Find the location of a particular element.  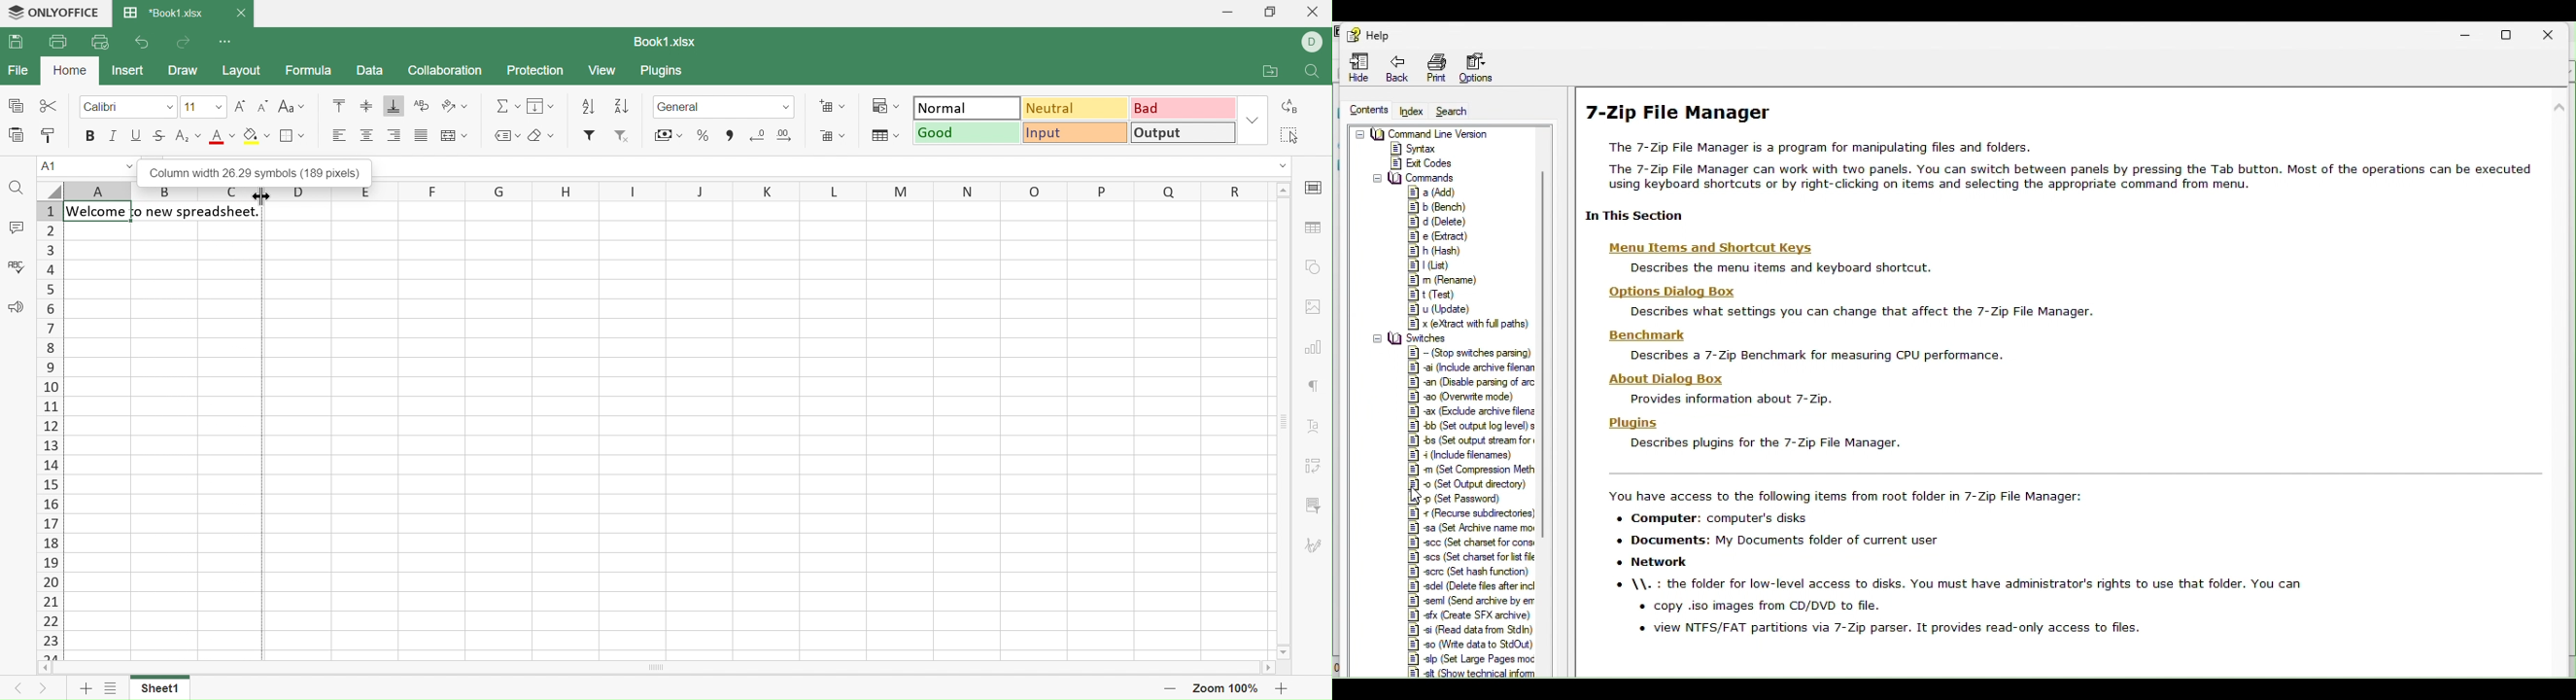

Extract is located at coordinates (1451, 324).